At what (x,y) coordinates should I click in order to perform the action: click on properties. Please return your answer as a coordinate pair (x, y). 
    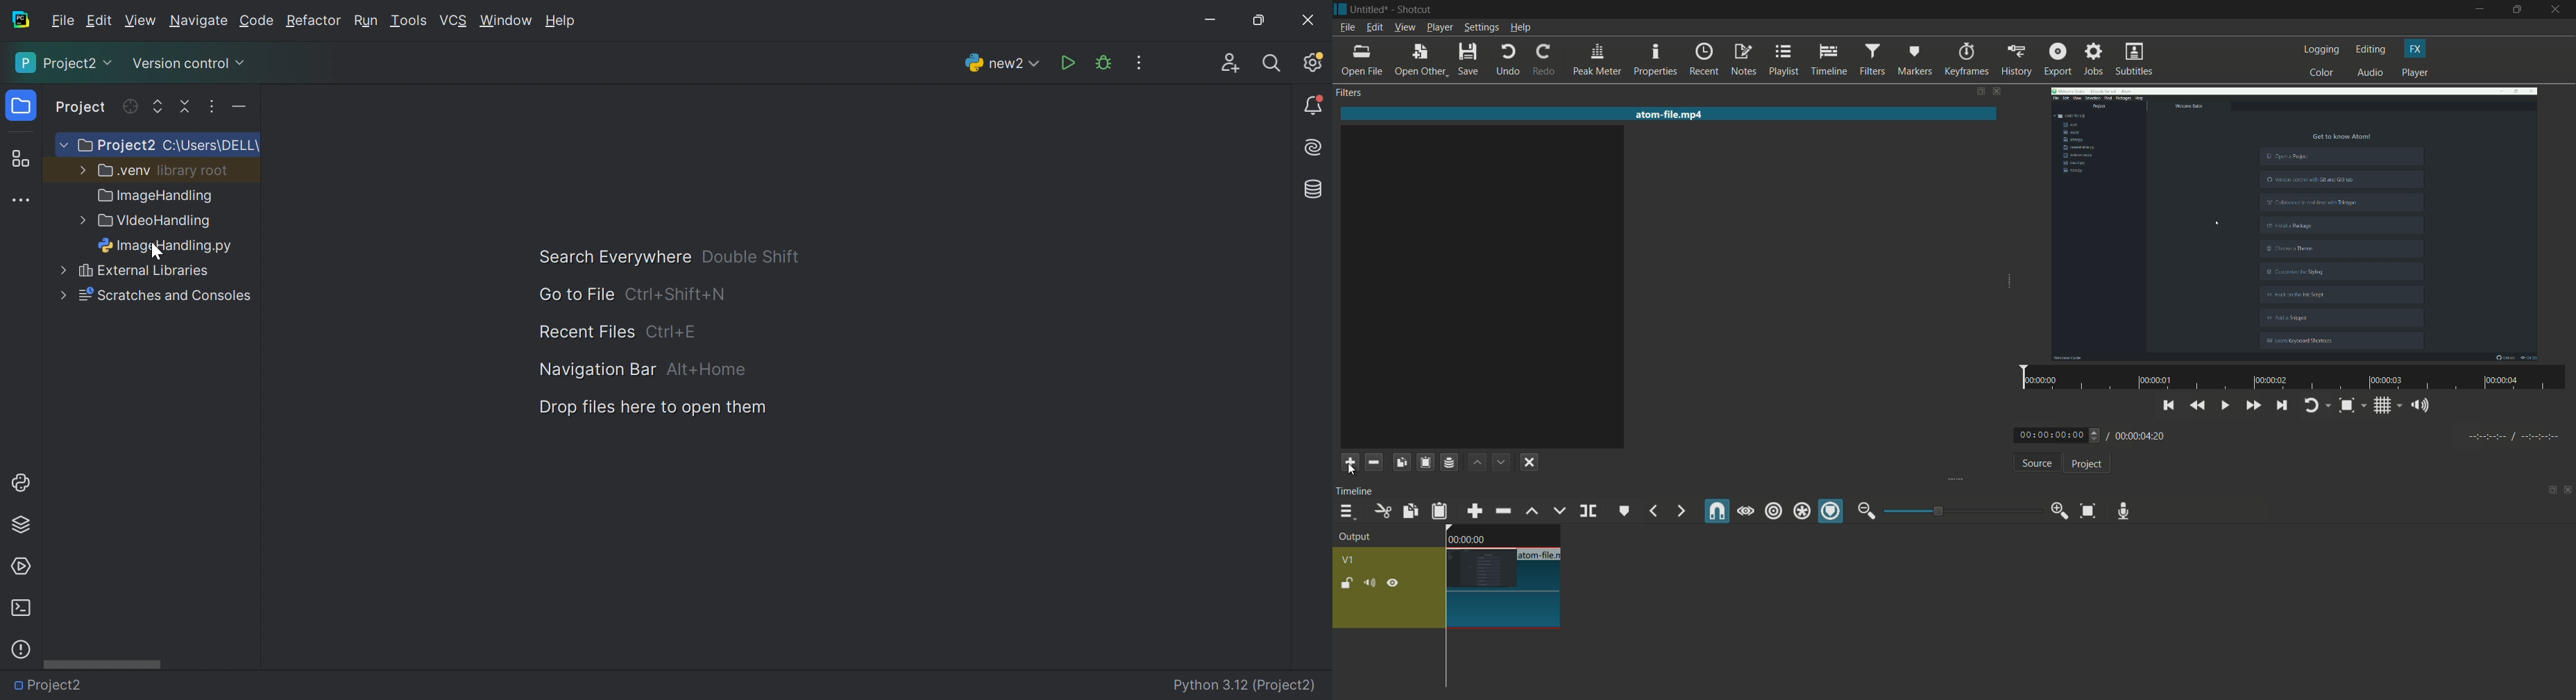
    Looking at the image, I should click on (1655, 60).